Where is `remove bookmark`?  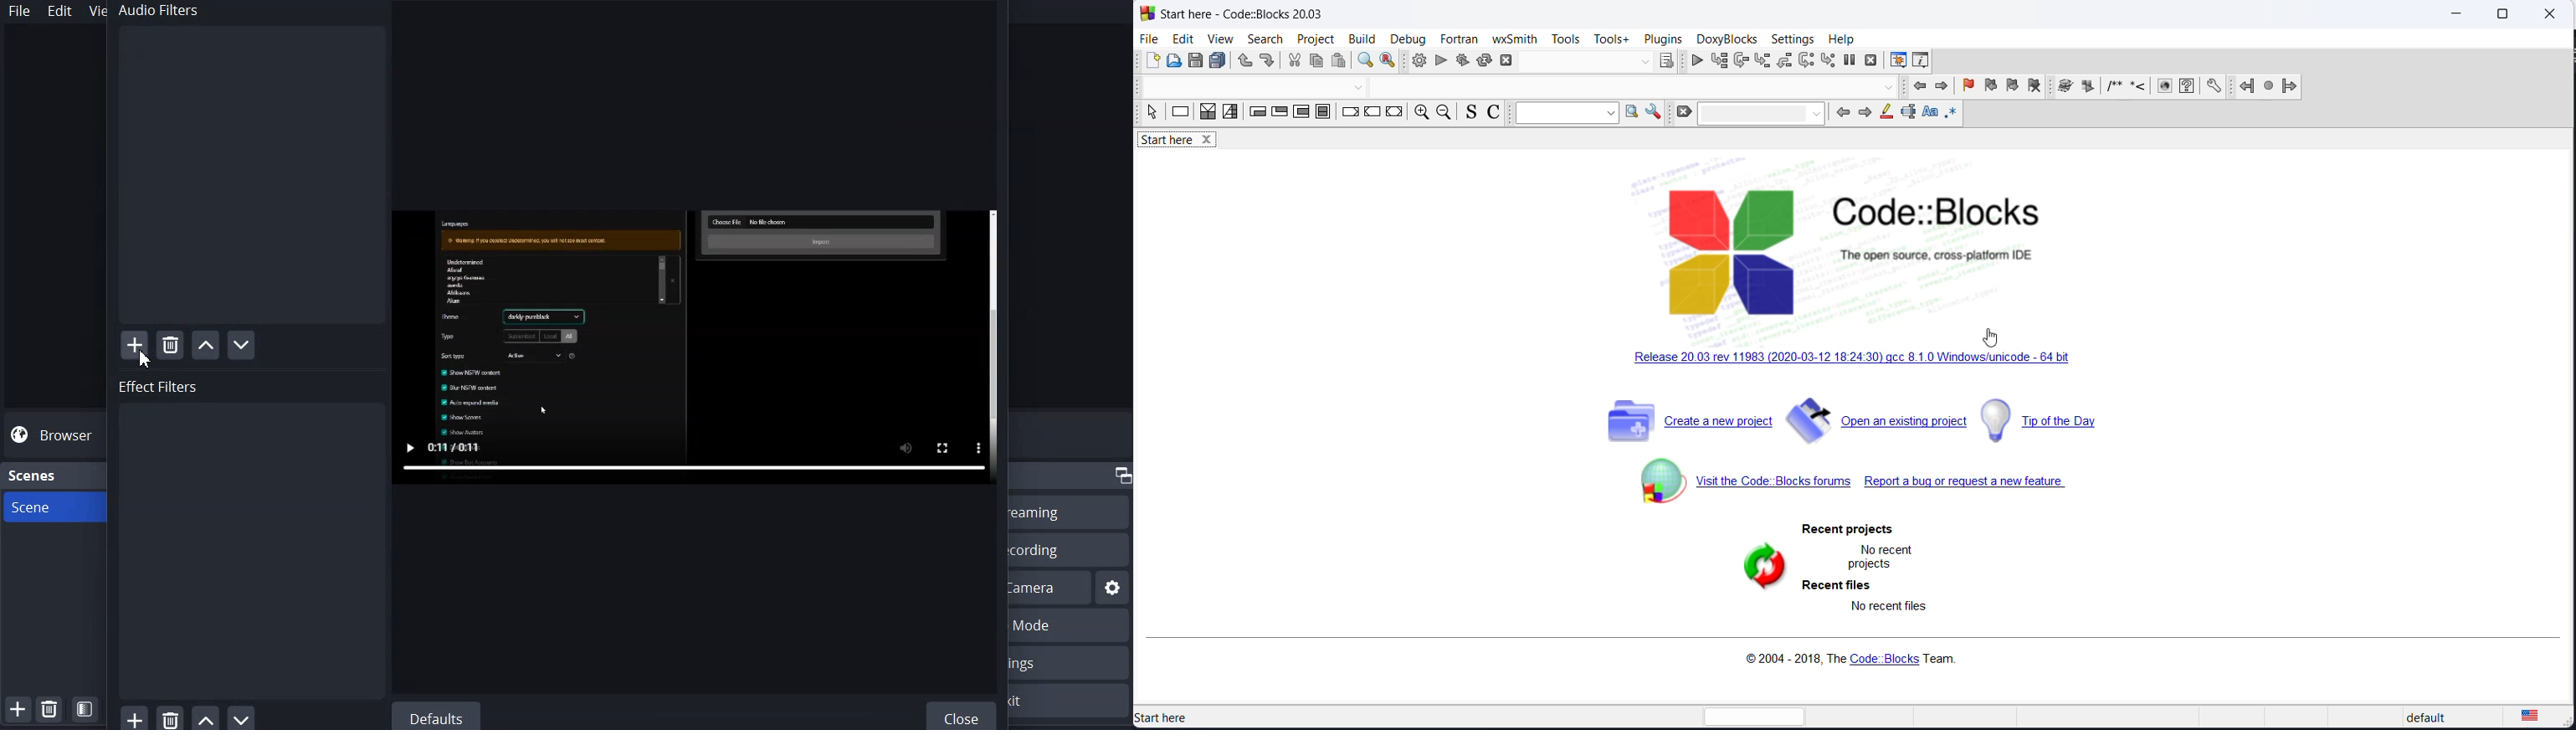
remove bookmark is located at coordinates (2036, 87).